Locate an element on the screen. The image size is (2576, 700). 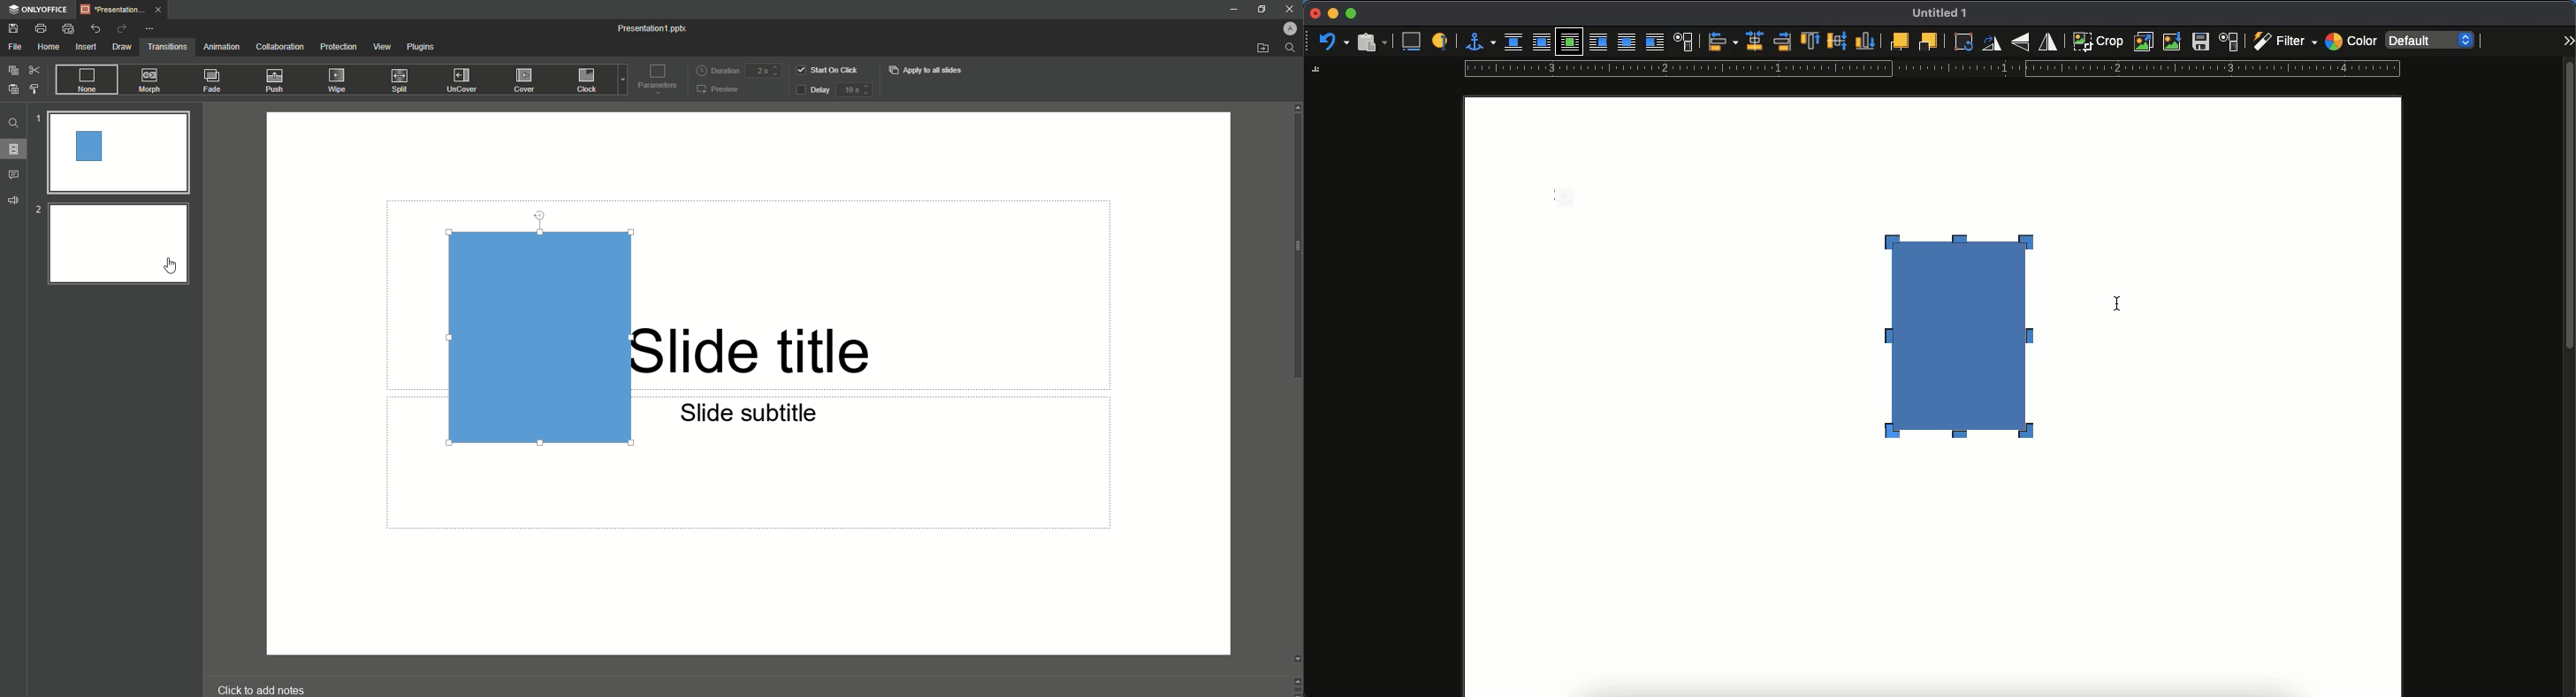
Fade is located at coordinates (213, 81).